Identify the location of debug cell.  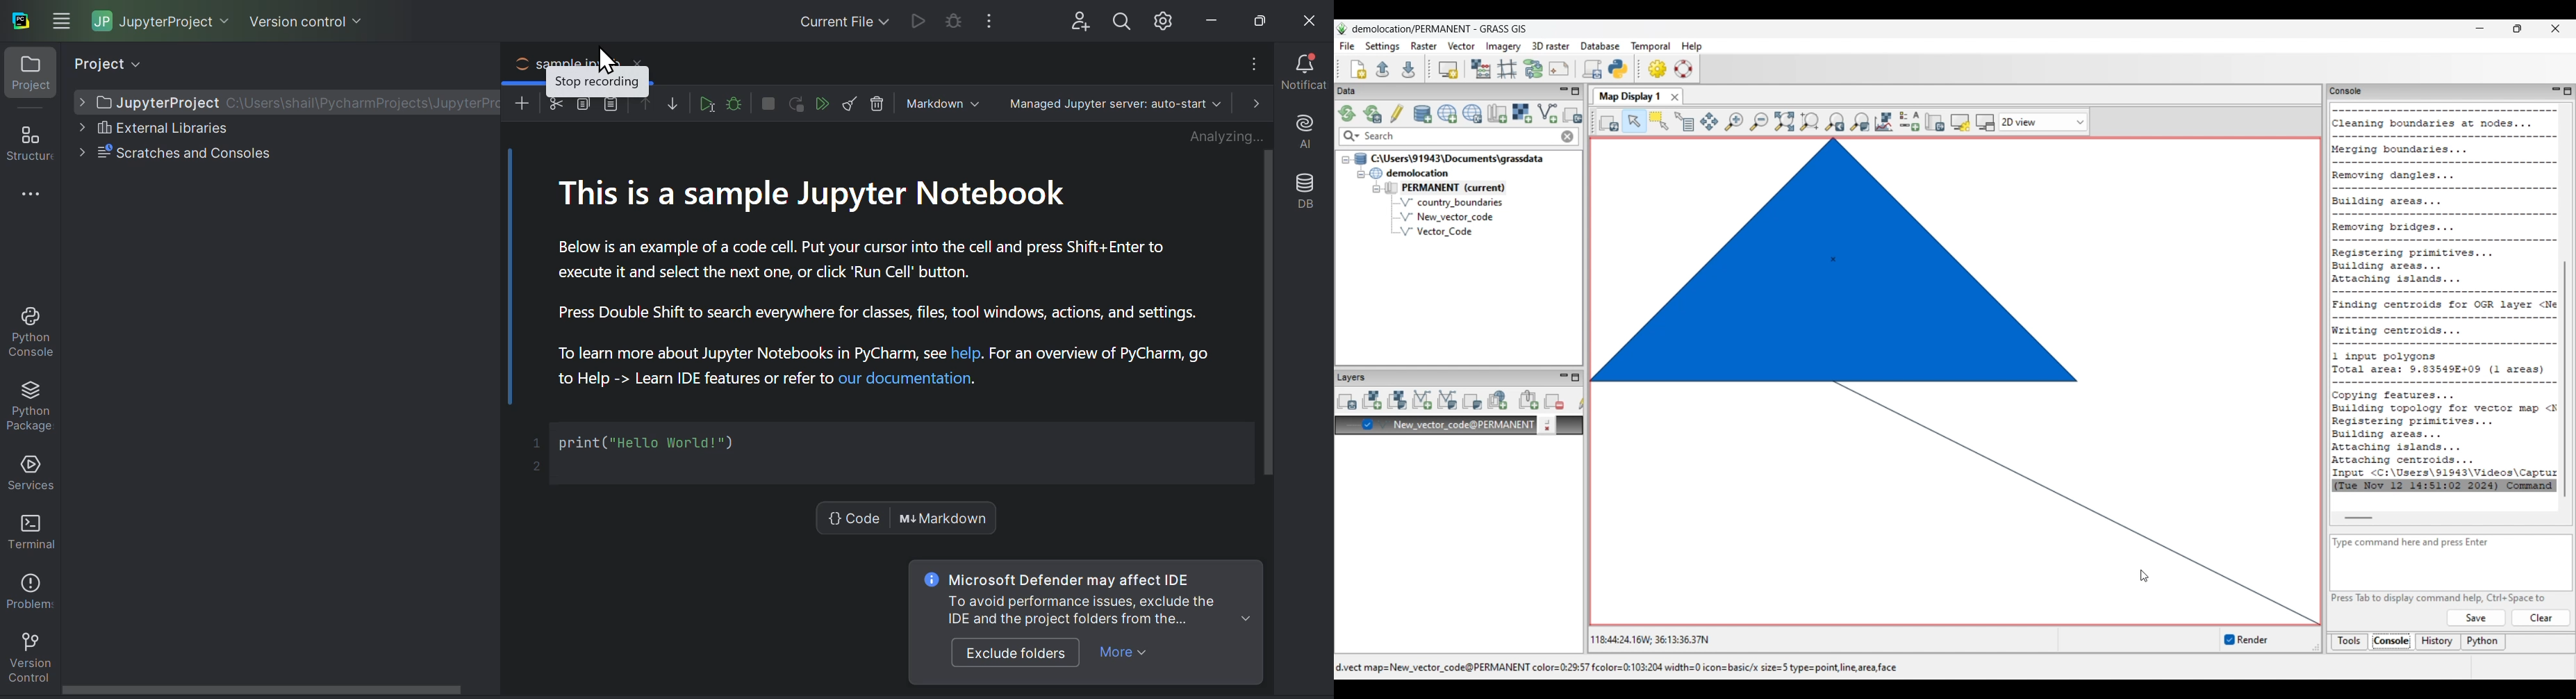
(735, 104).